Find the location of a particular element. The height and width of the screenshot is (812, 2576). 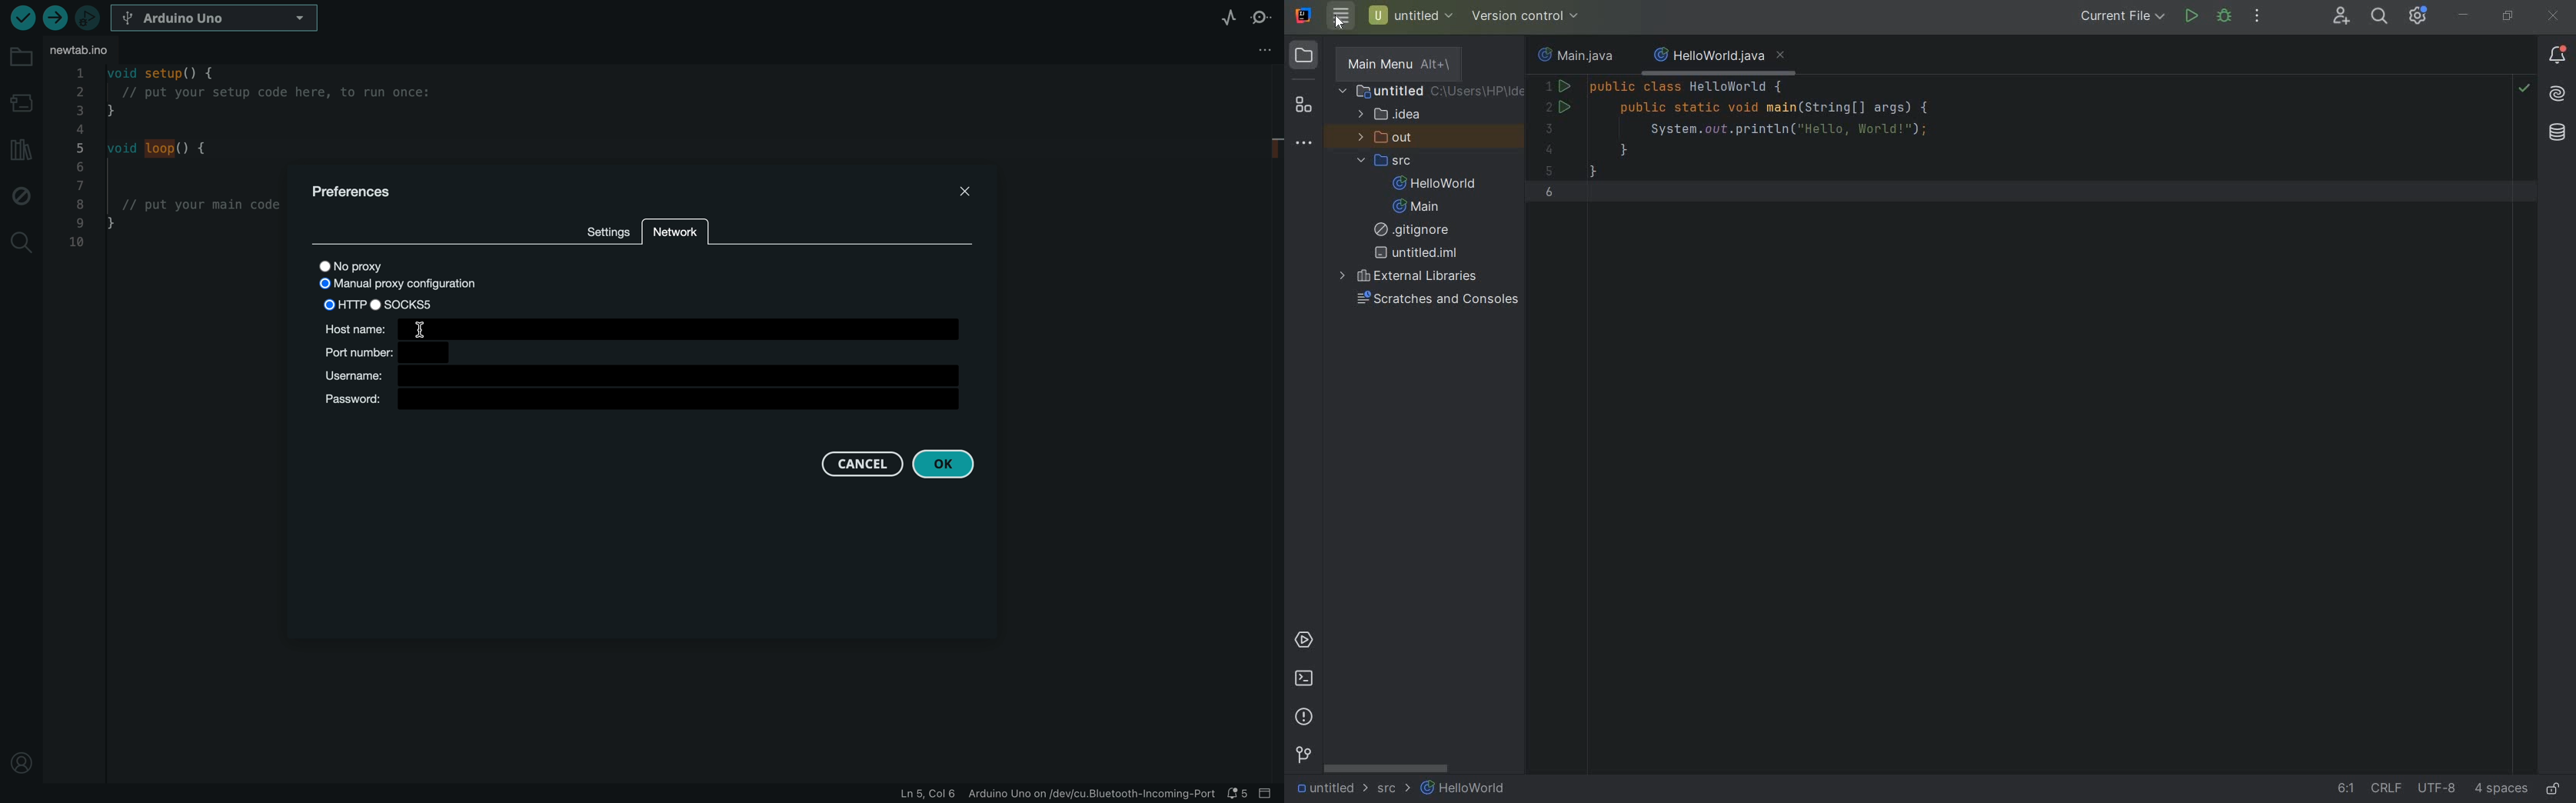

SEARCH is located at coordinates (2381, 16).